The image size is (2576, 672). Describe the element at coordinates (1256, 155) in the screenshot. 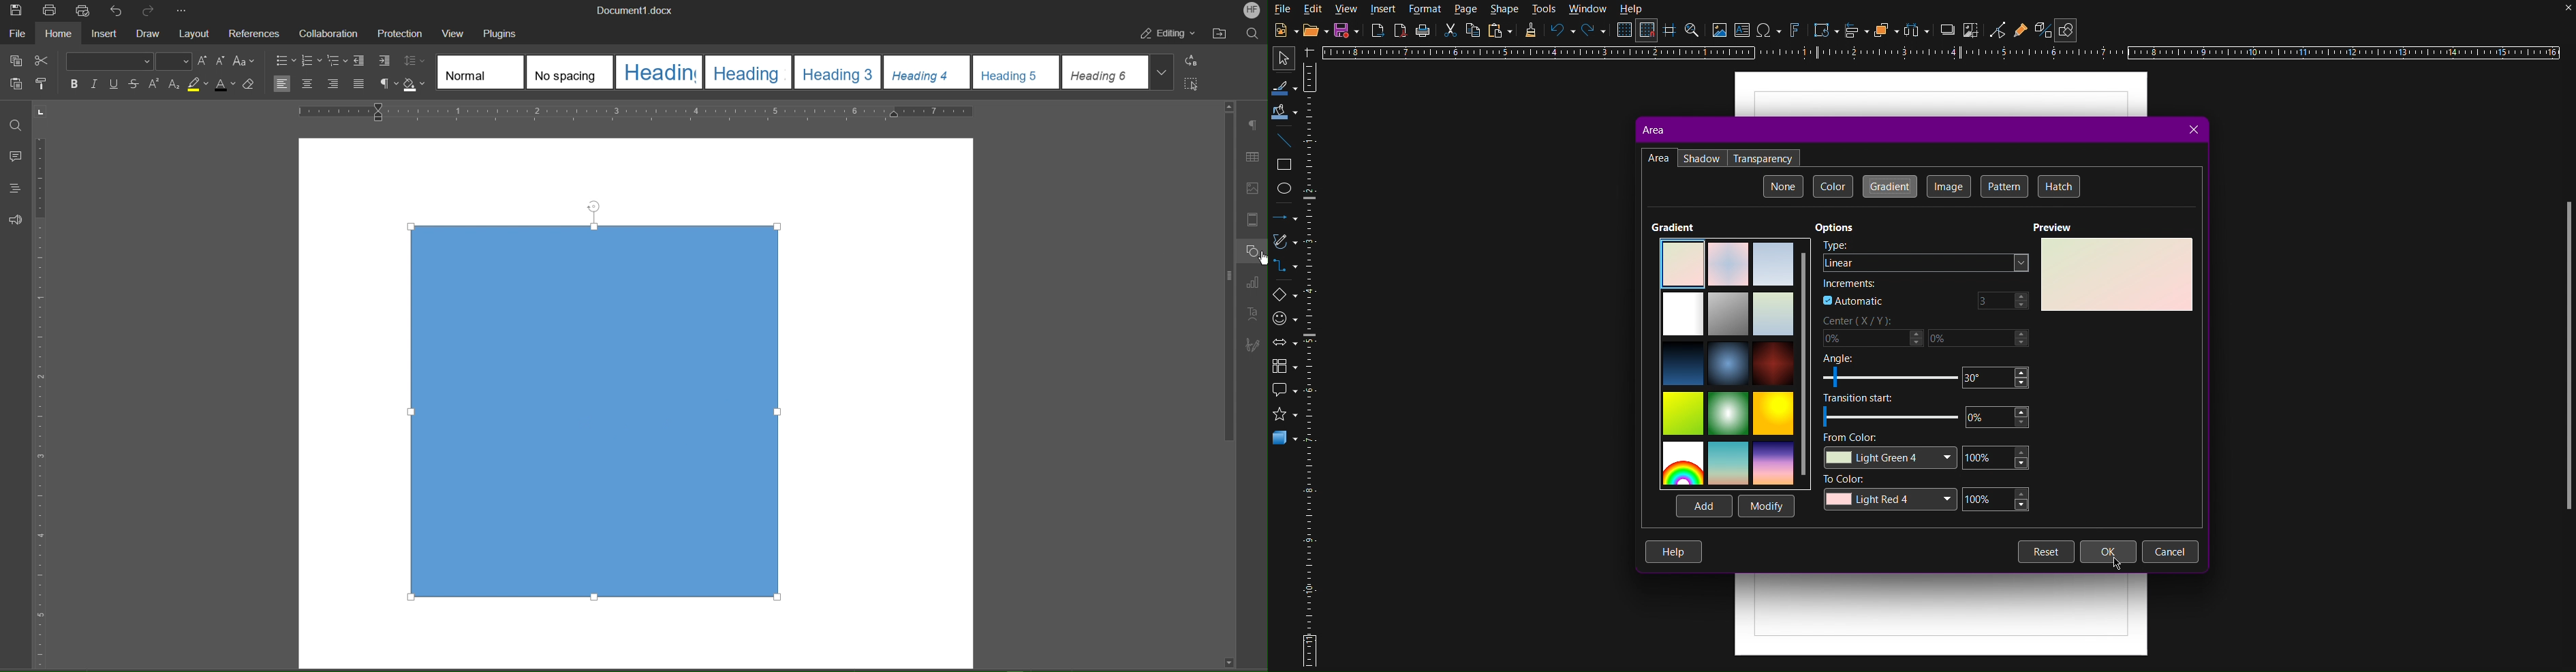

I see `Table` at that location.